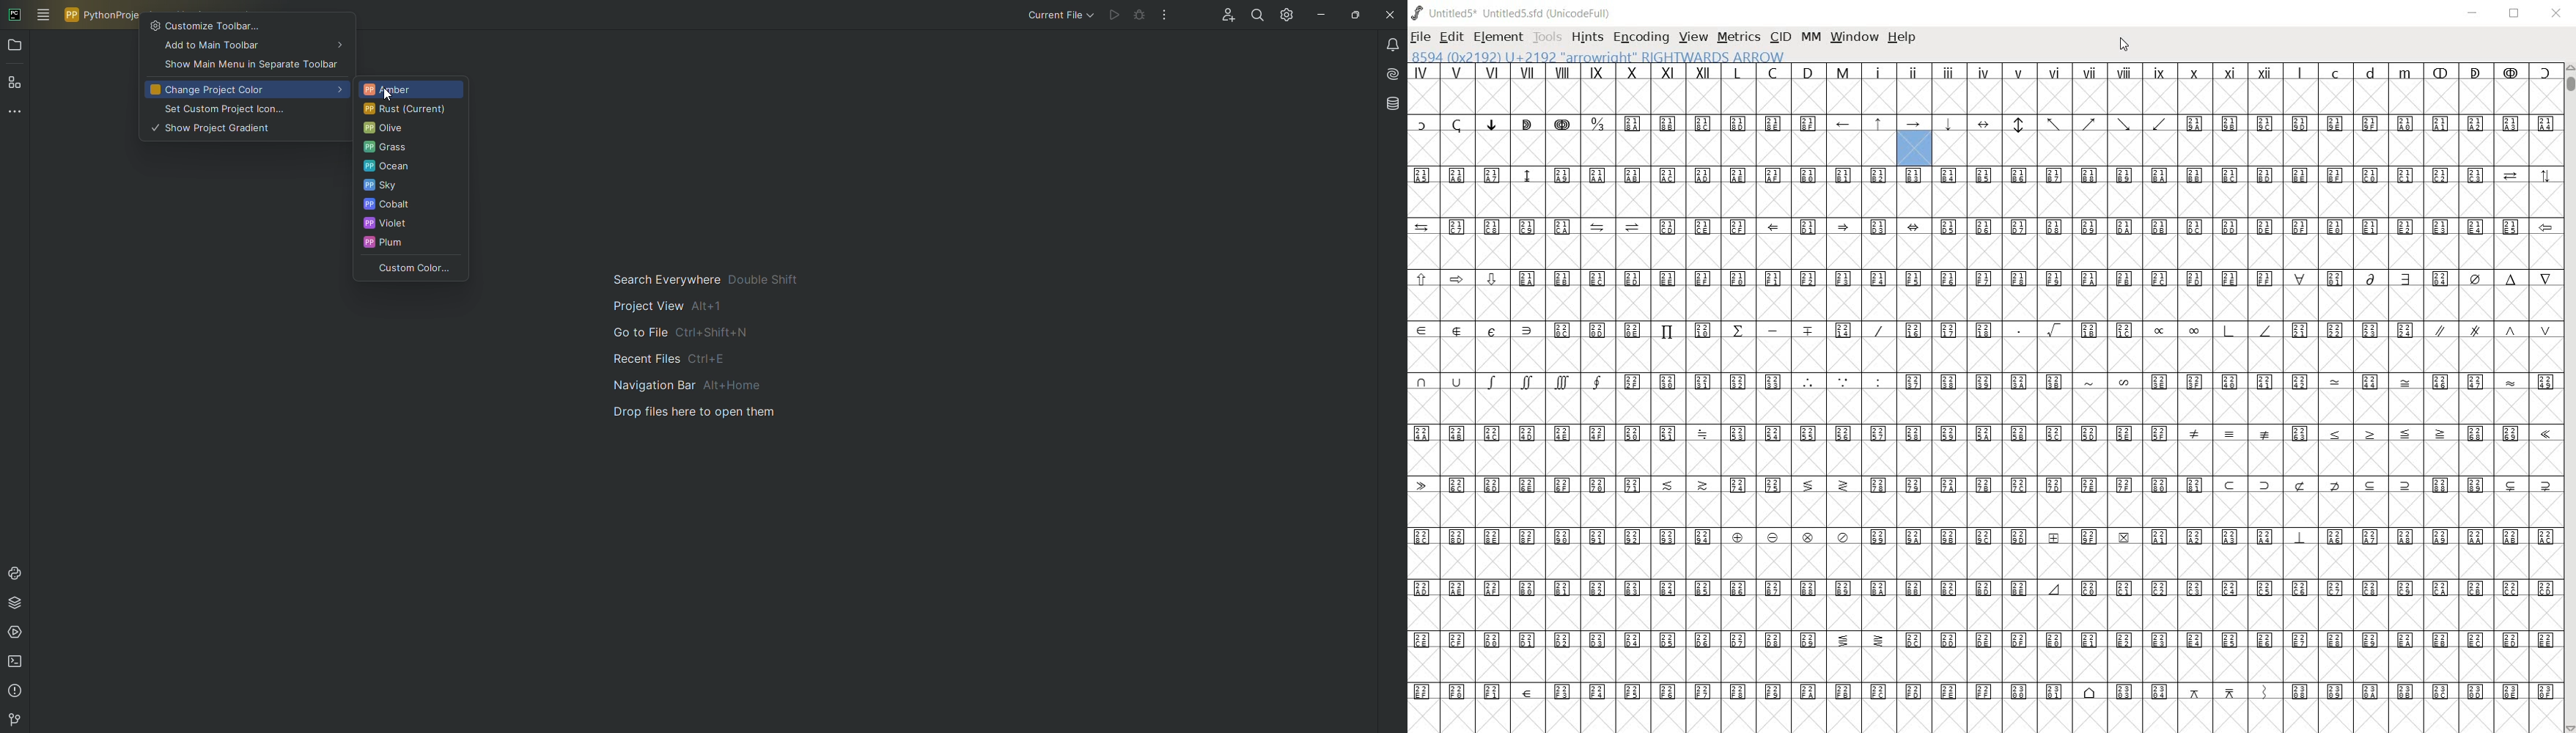 The width and height of the screenshot is (2576, 756). I want to click on Python Project, so click(104, 15).